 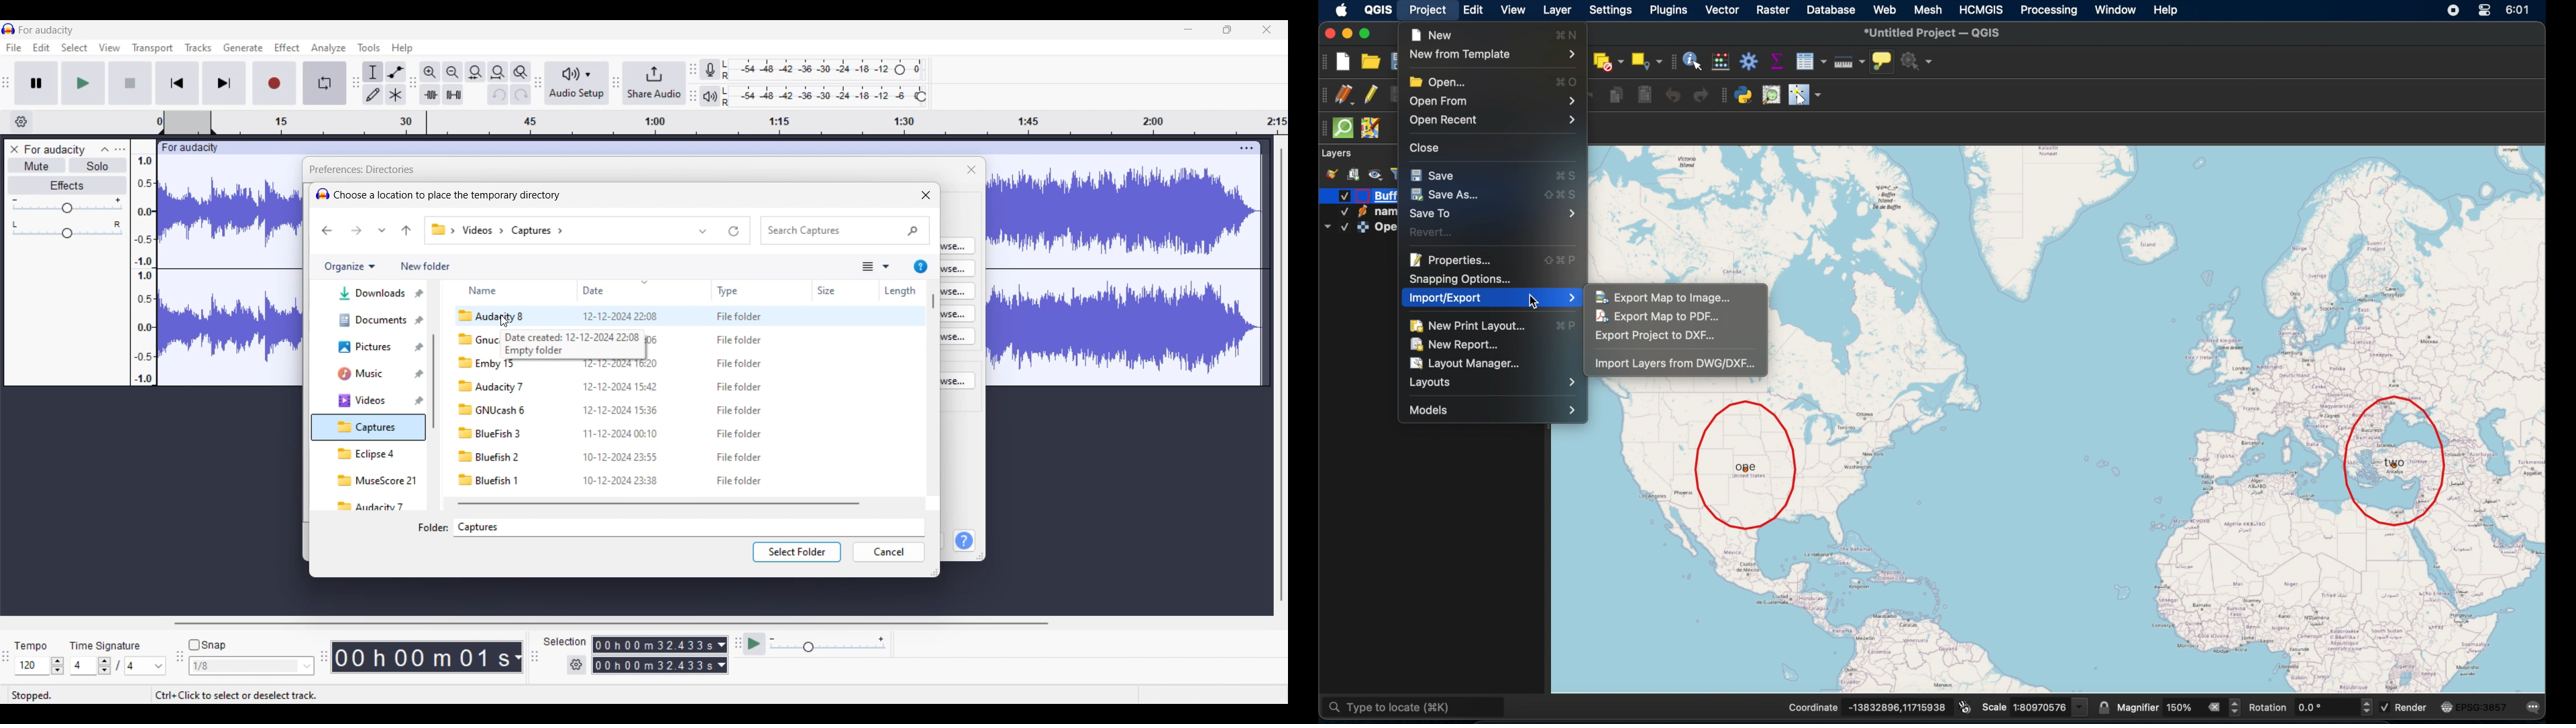 I want to click on Track settings , so click(x=1247, y=148).